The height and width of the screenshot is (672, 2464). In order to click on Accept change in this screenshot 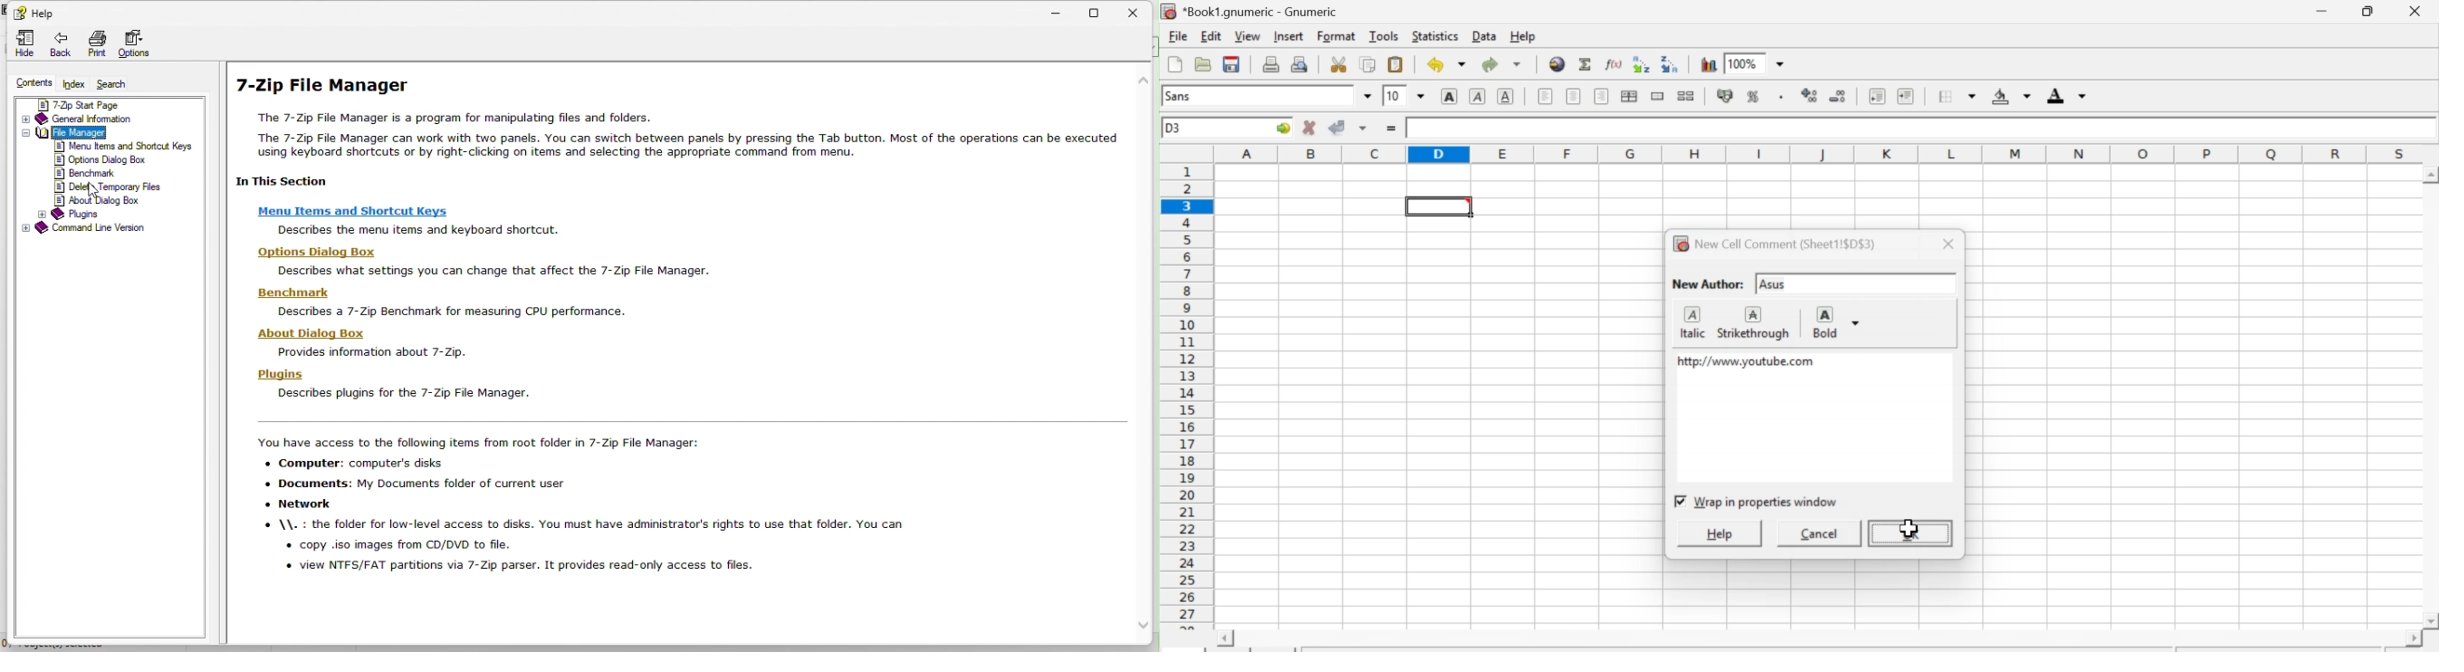, I will do `click(1336, 127)`.